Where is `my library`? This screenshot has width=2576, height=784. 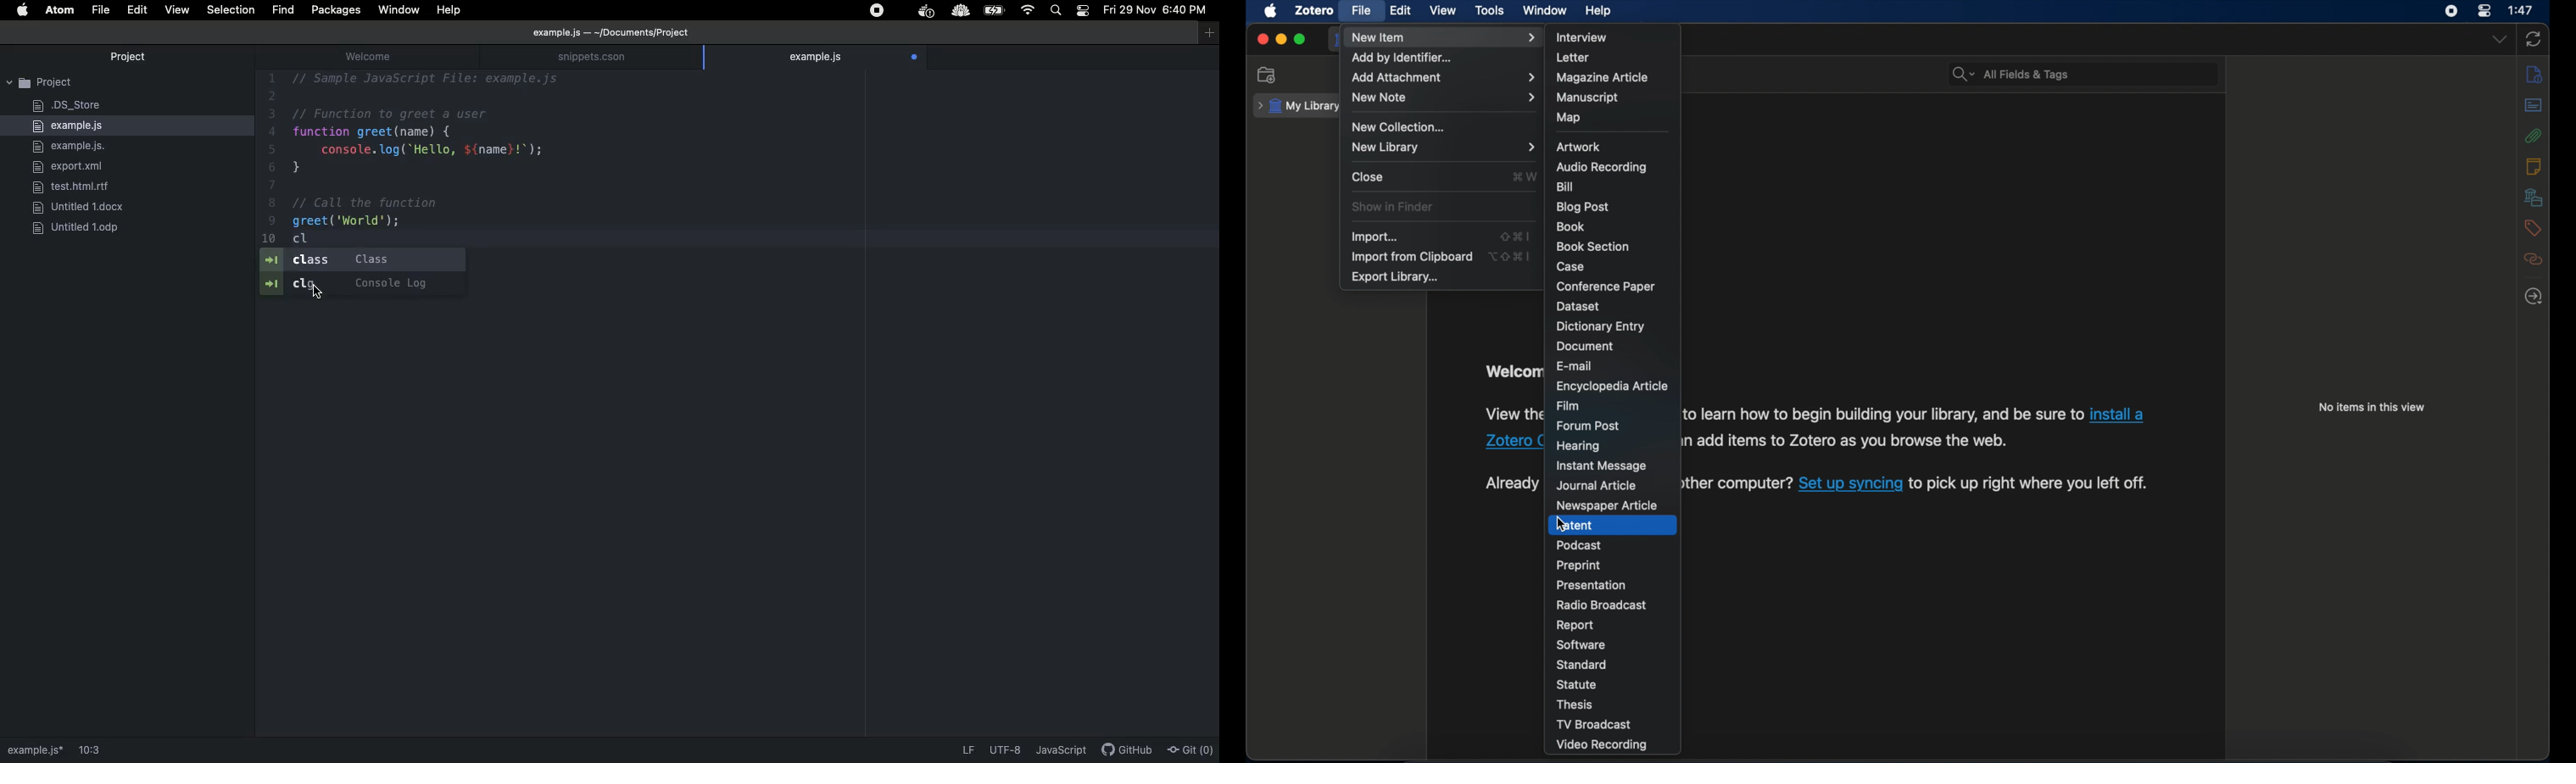
my library is located at coordinates (1300, 106).